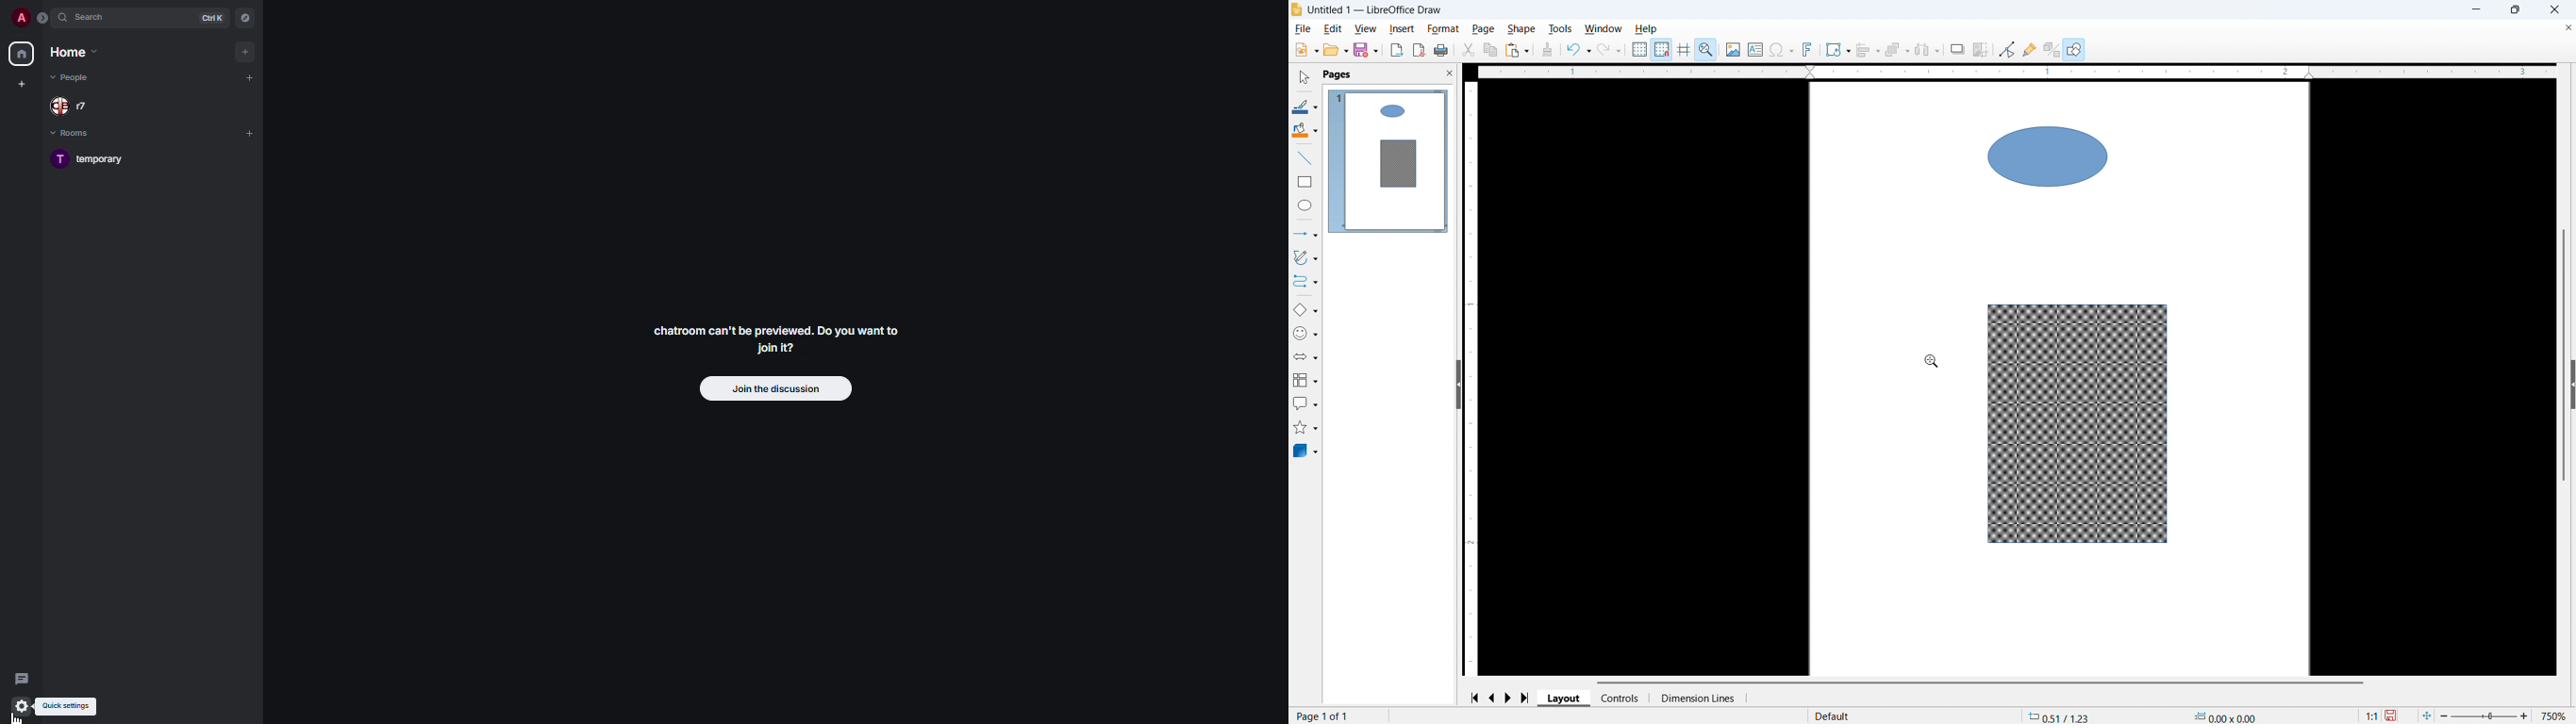  I want to click on shape , so click(1522, 29).